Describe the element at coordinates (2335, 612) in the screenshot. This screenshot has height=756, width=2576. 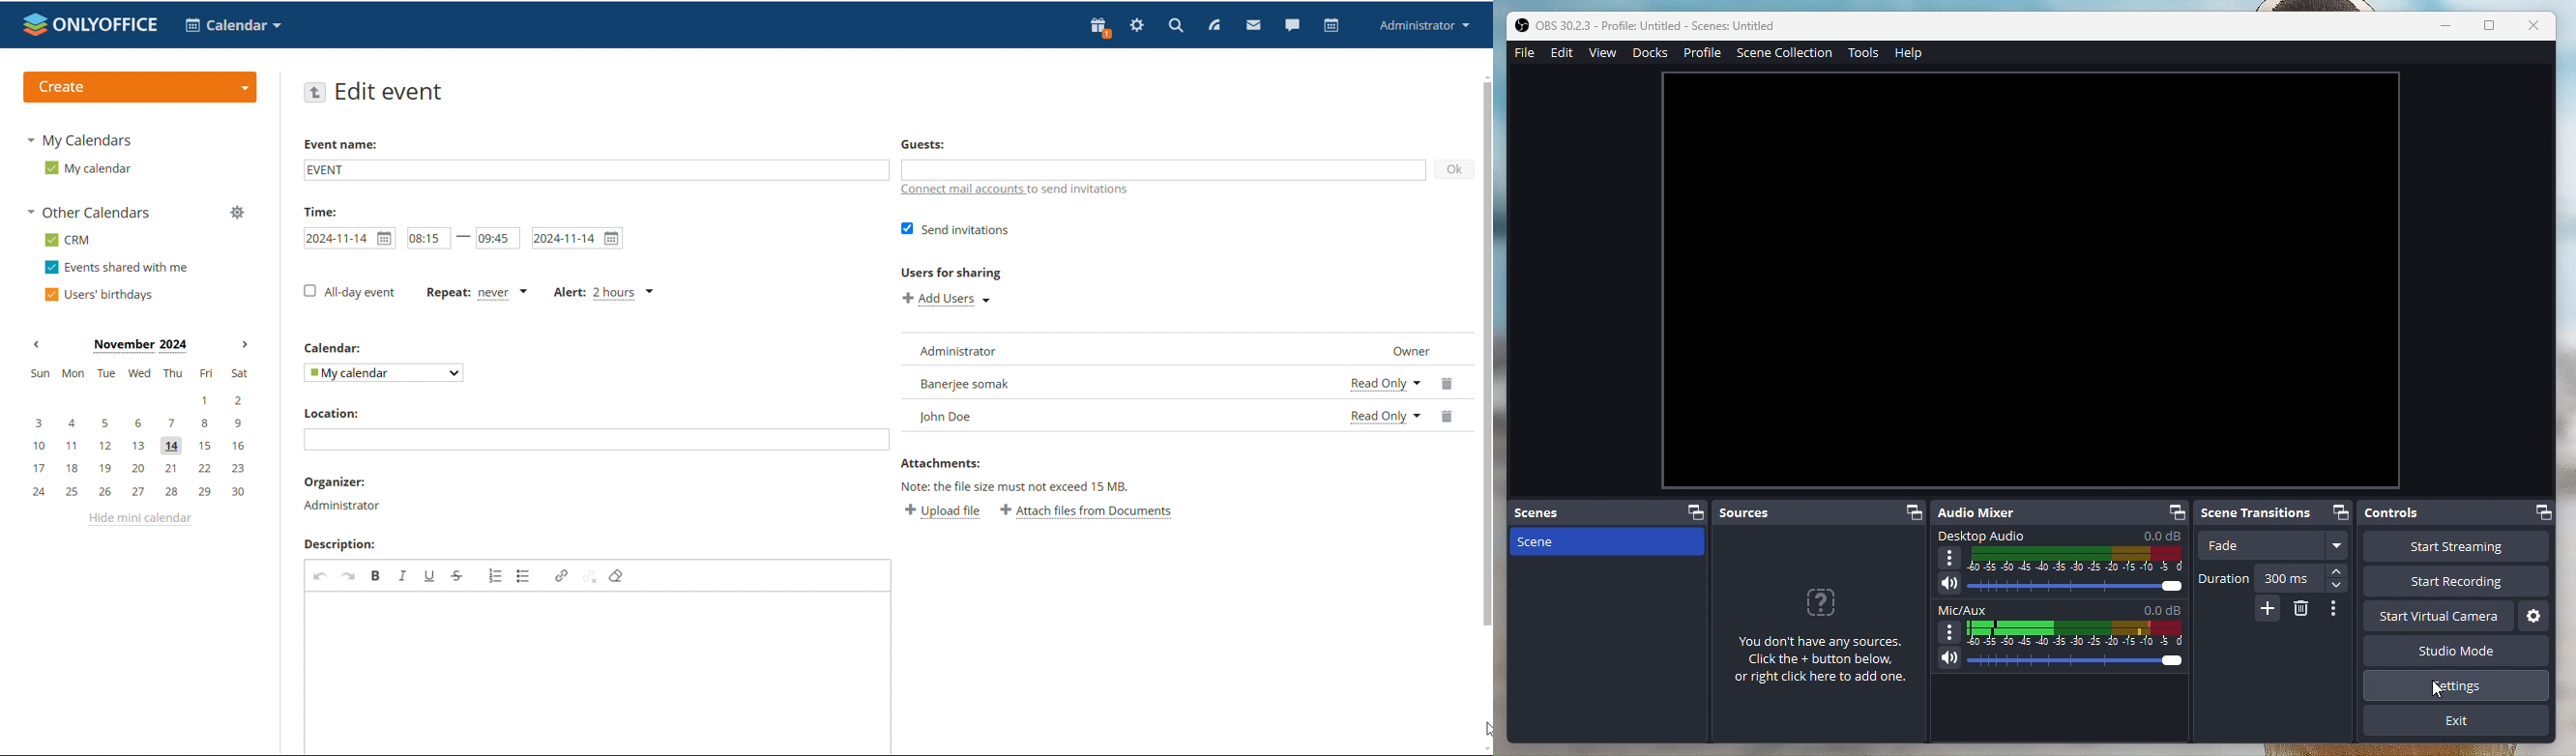
I see `More` at that location.